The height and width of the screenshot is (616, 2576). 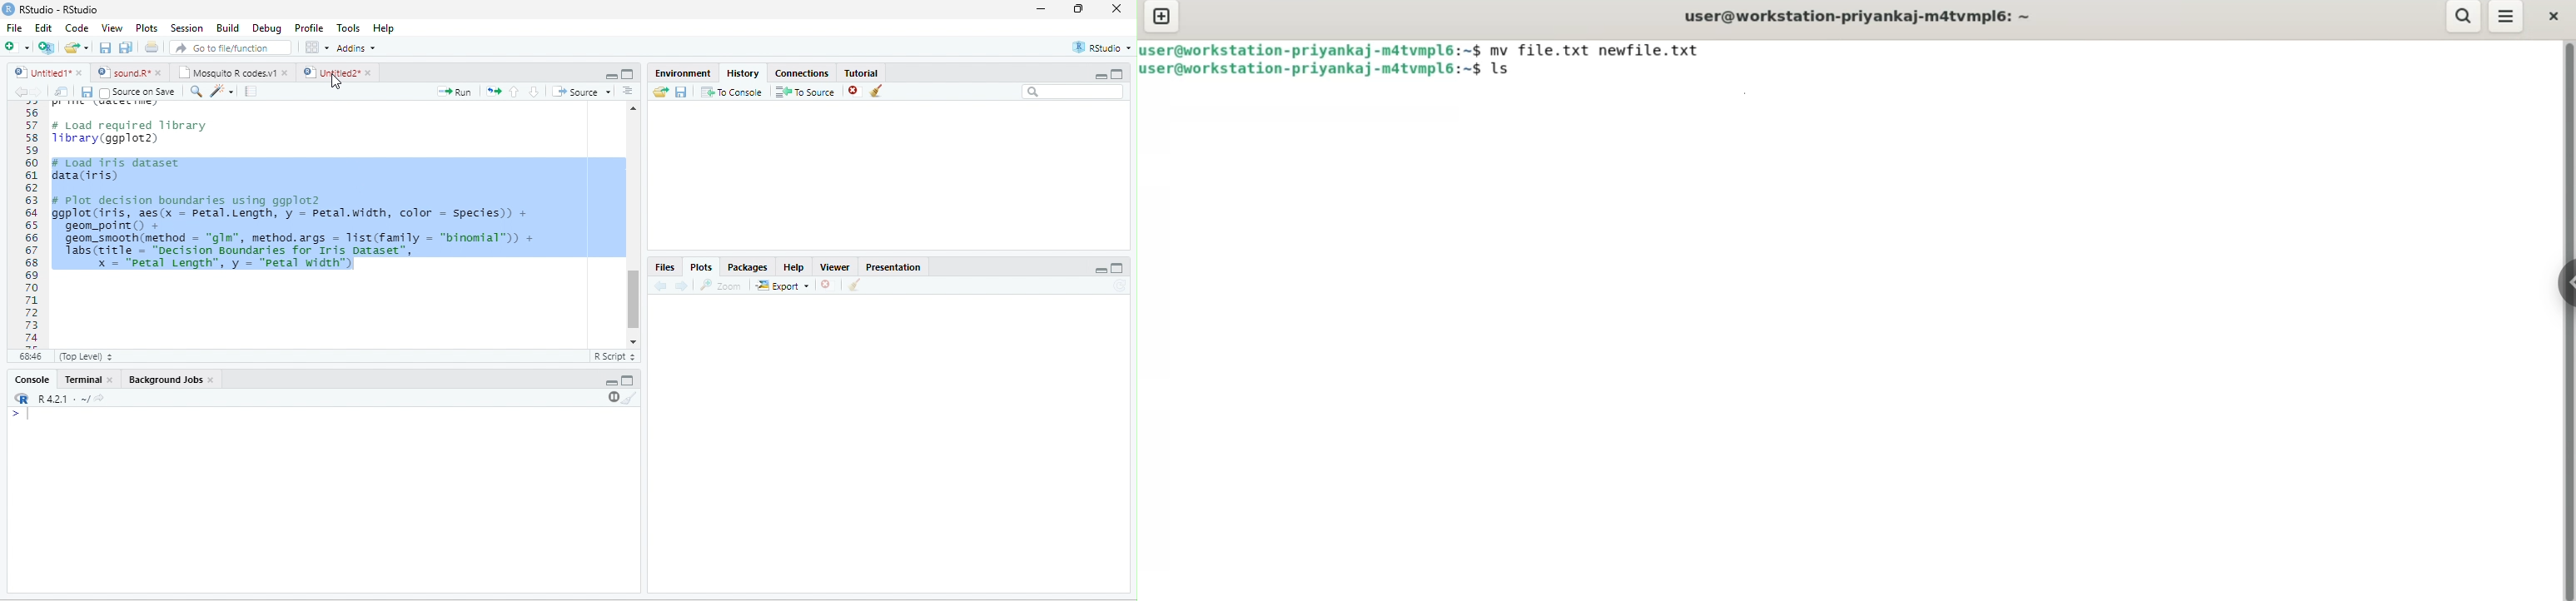 What do you see at coordinates (87, 92) in the screenshot?
I see `save` at bounding box center [87, 92].